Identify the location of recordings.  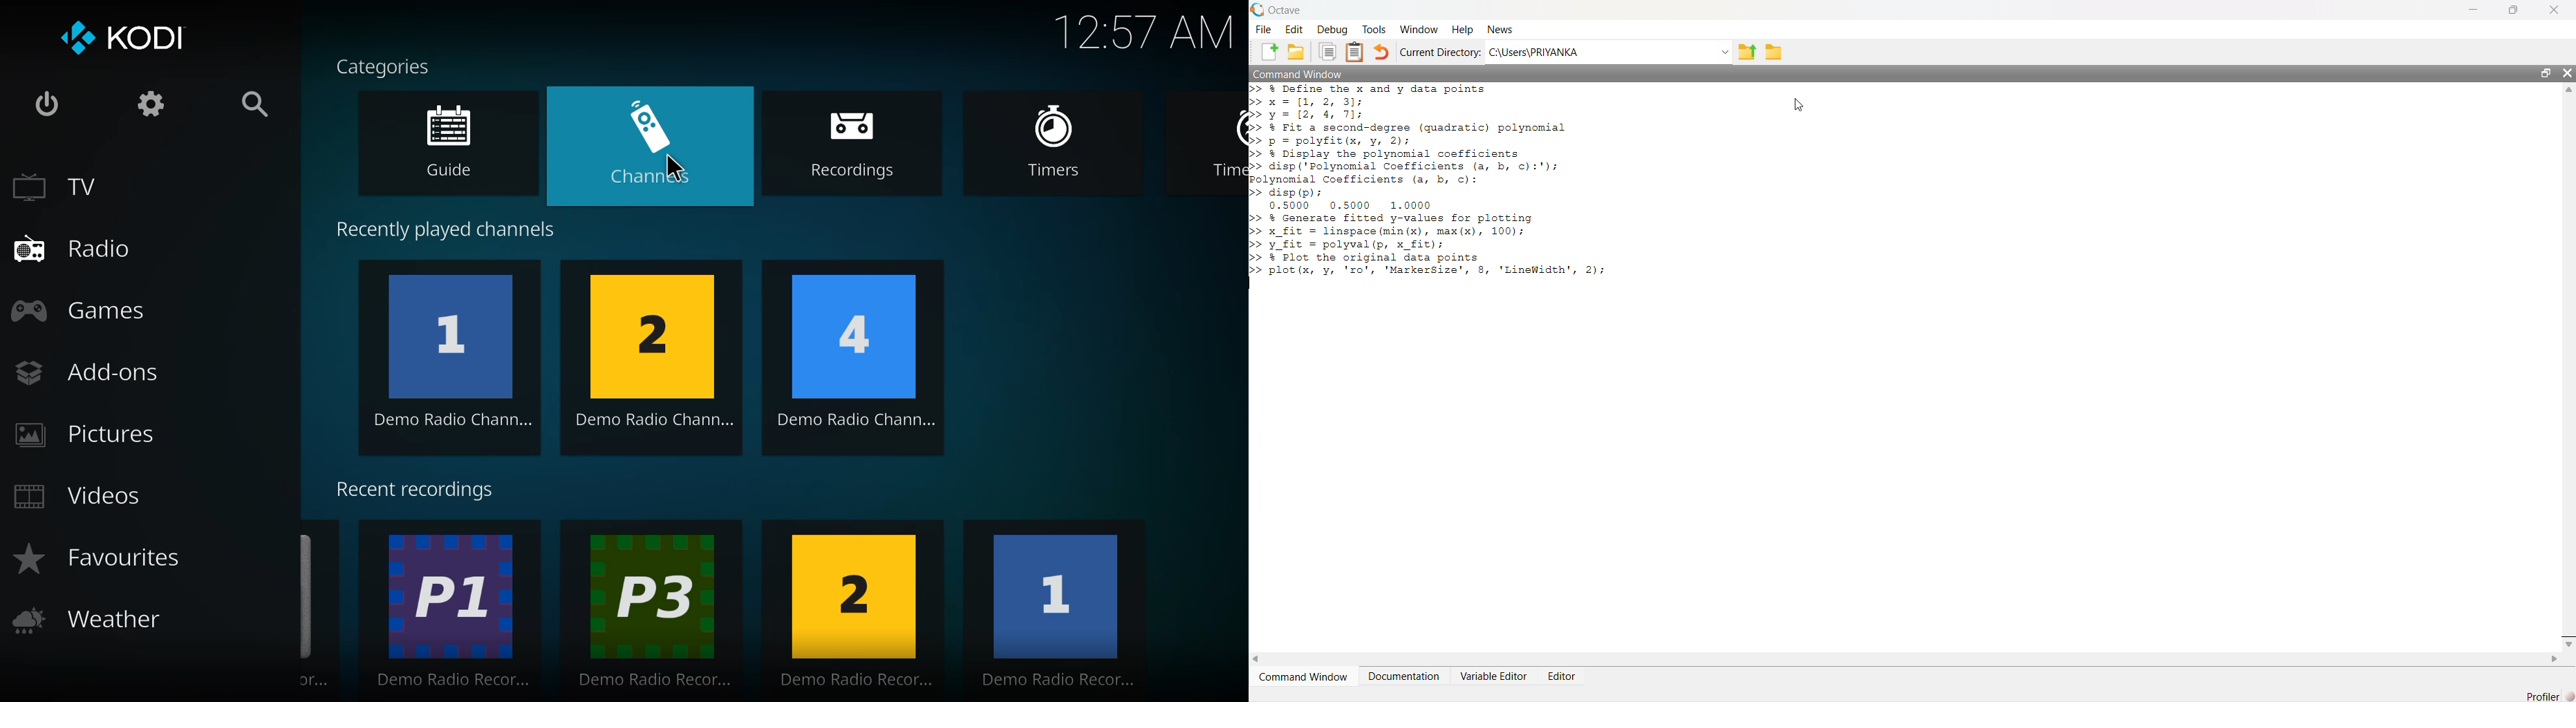
(863, 146).